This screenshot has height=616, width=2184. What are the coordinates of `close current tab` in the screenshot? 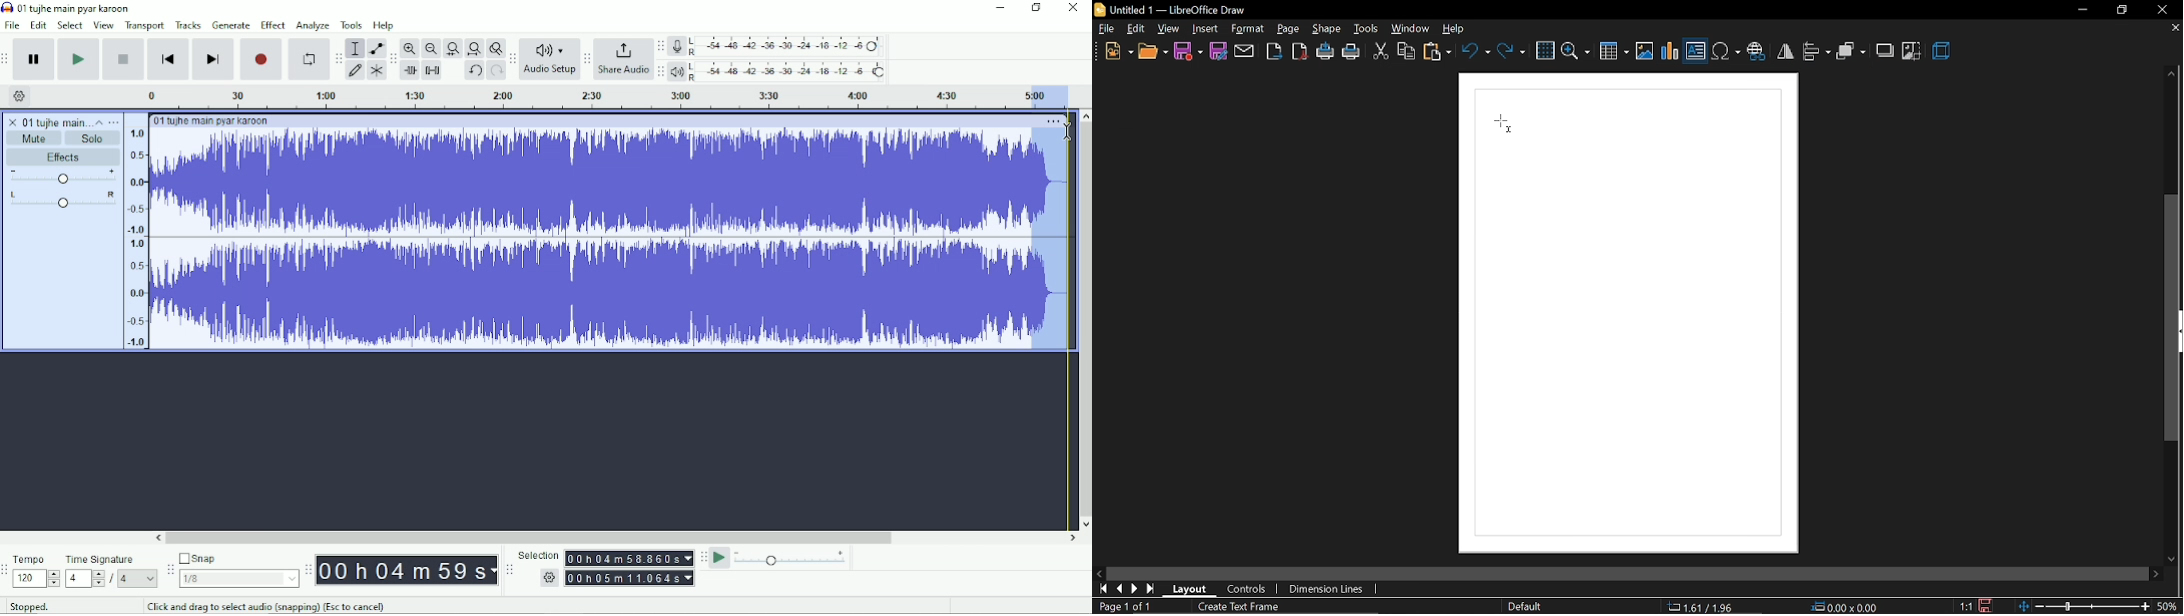 It's located at (2171, 28).